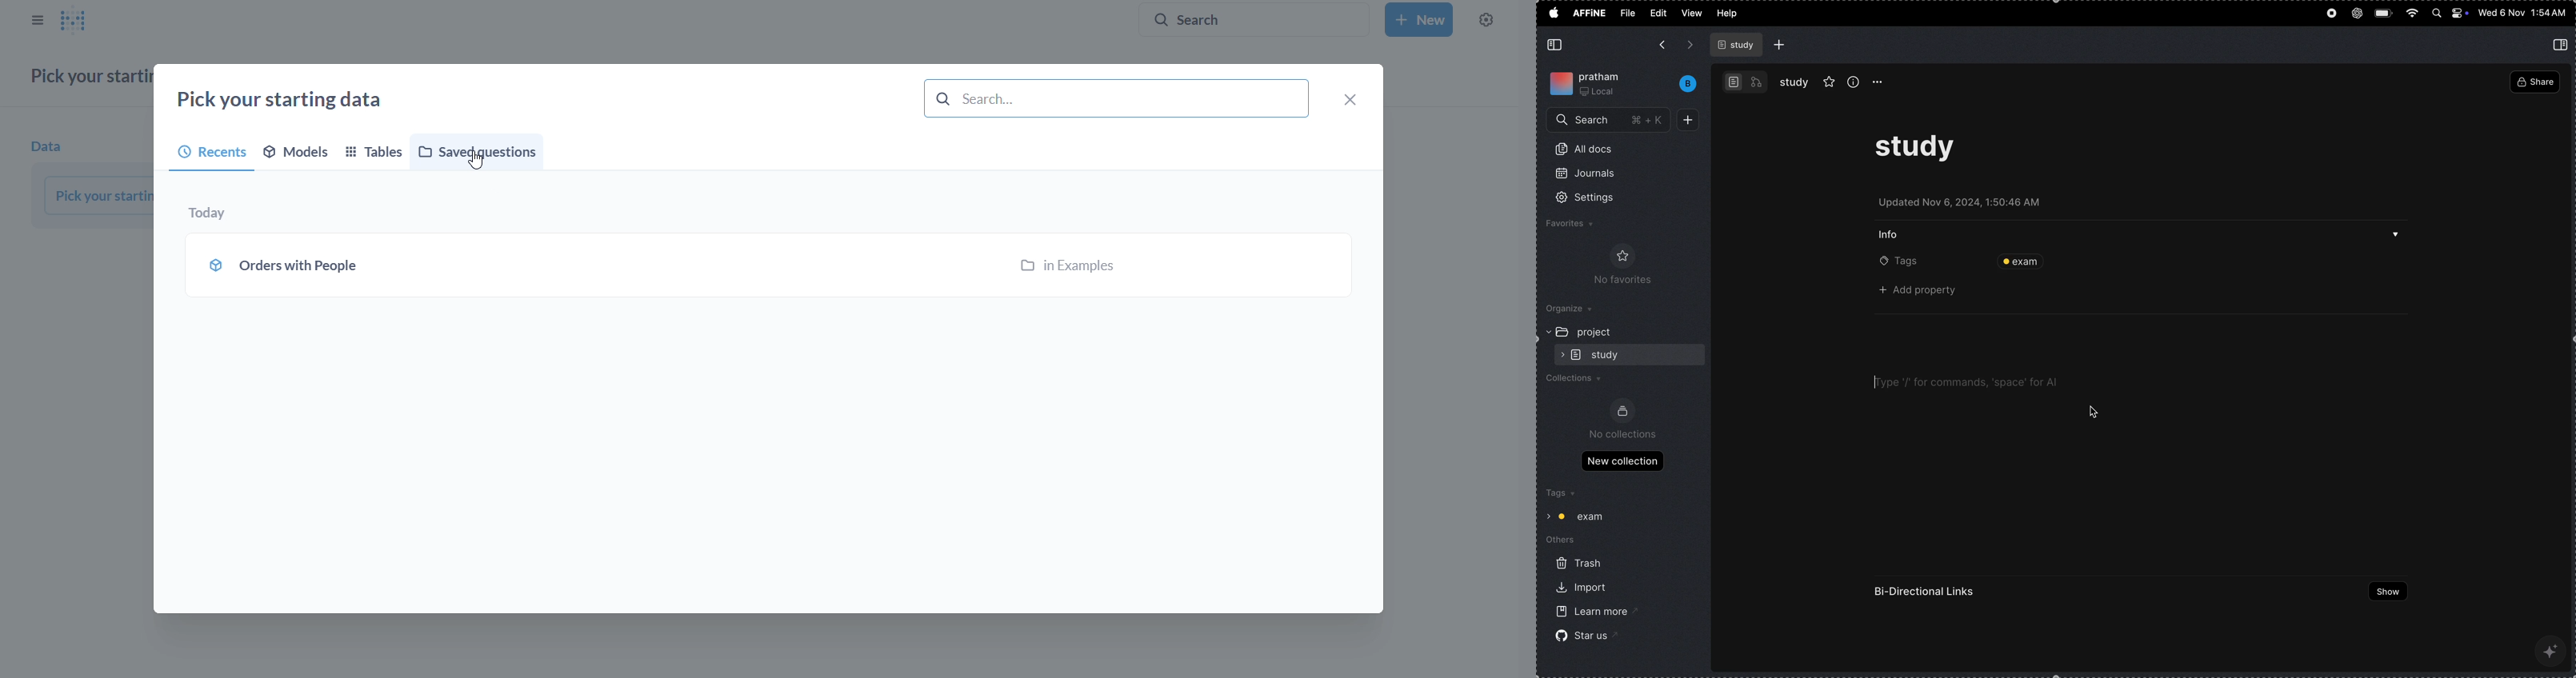 The image size is (2576, 700). Describe the element at coordinates (2534, 83) in the screenshot. I see `share` at that location.